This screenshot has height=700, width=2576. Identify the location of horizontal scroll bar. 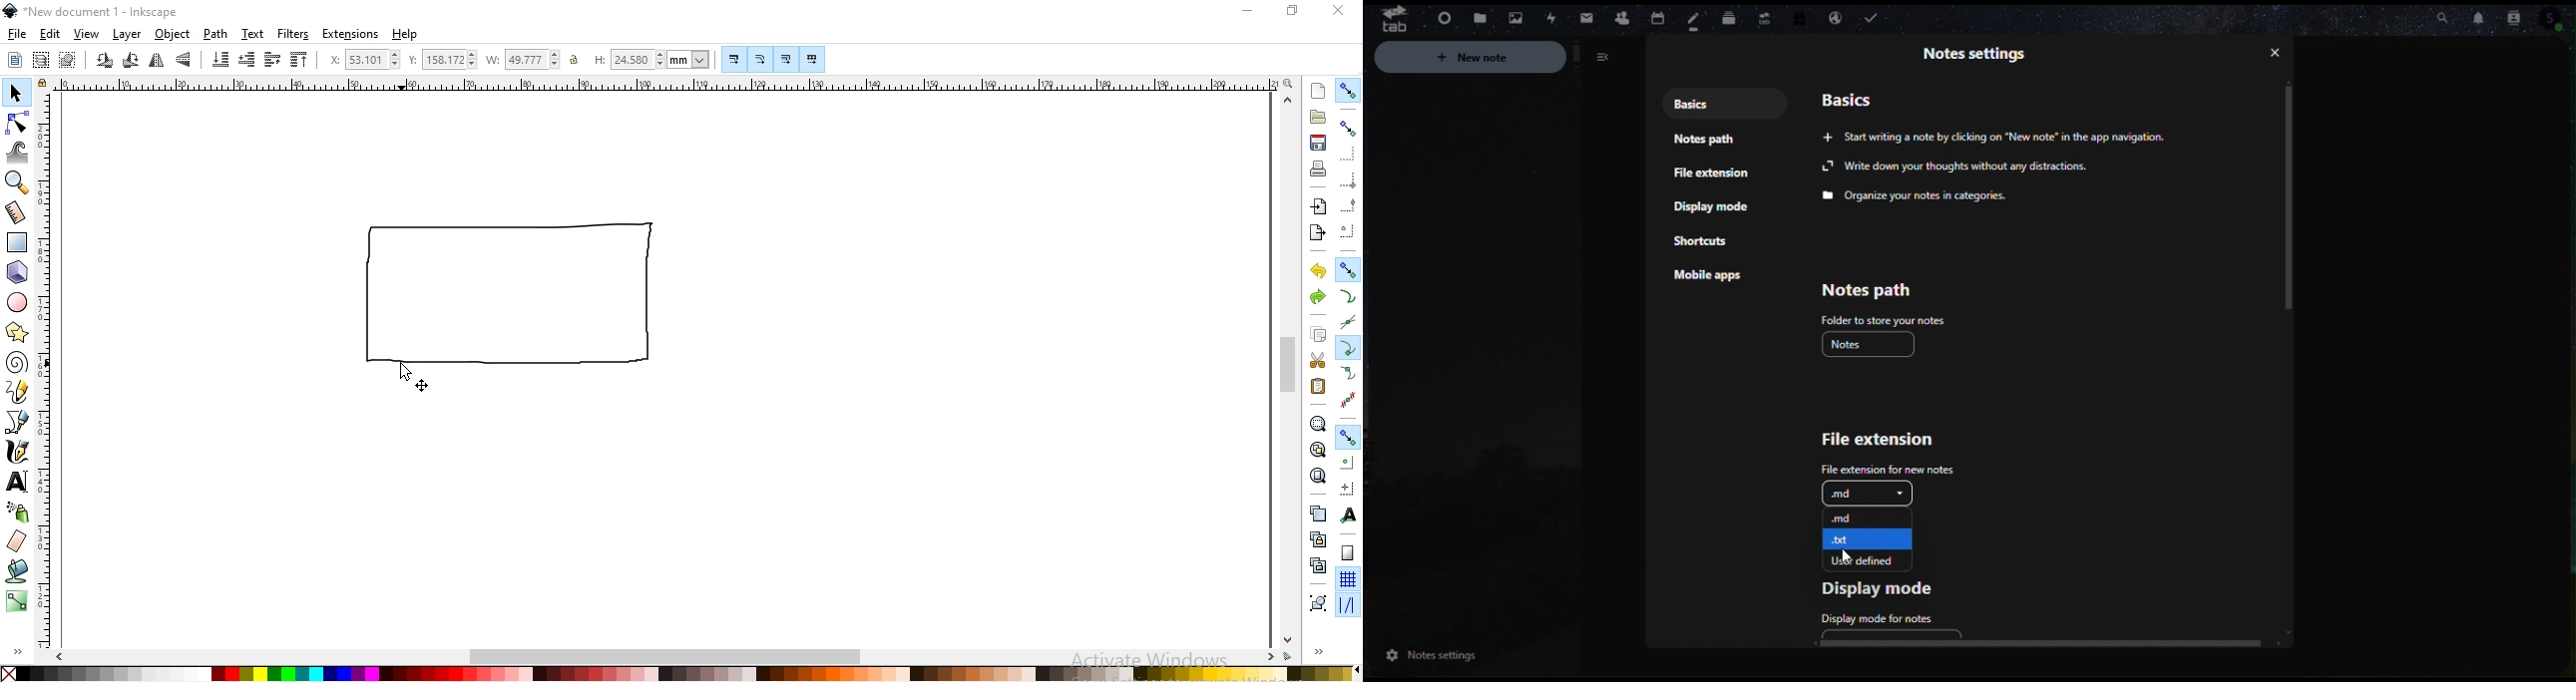
(2044, 642).